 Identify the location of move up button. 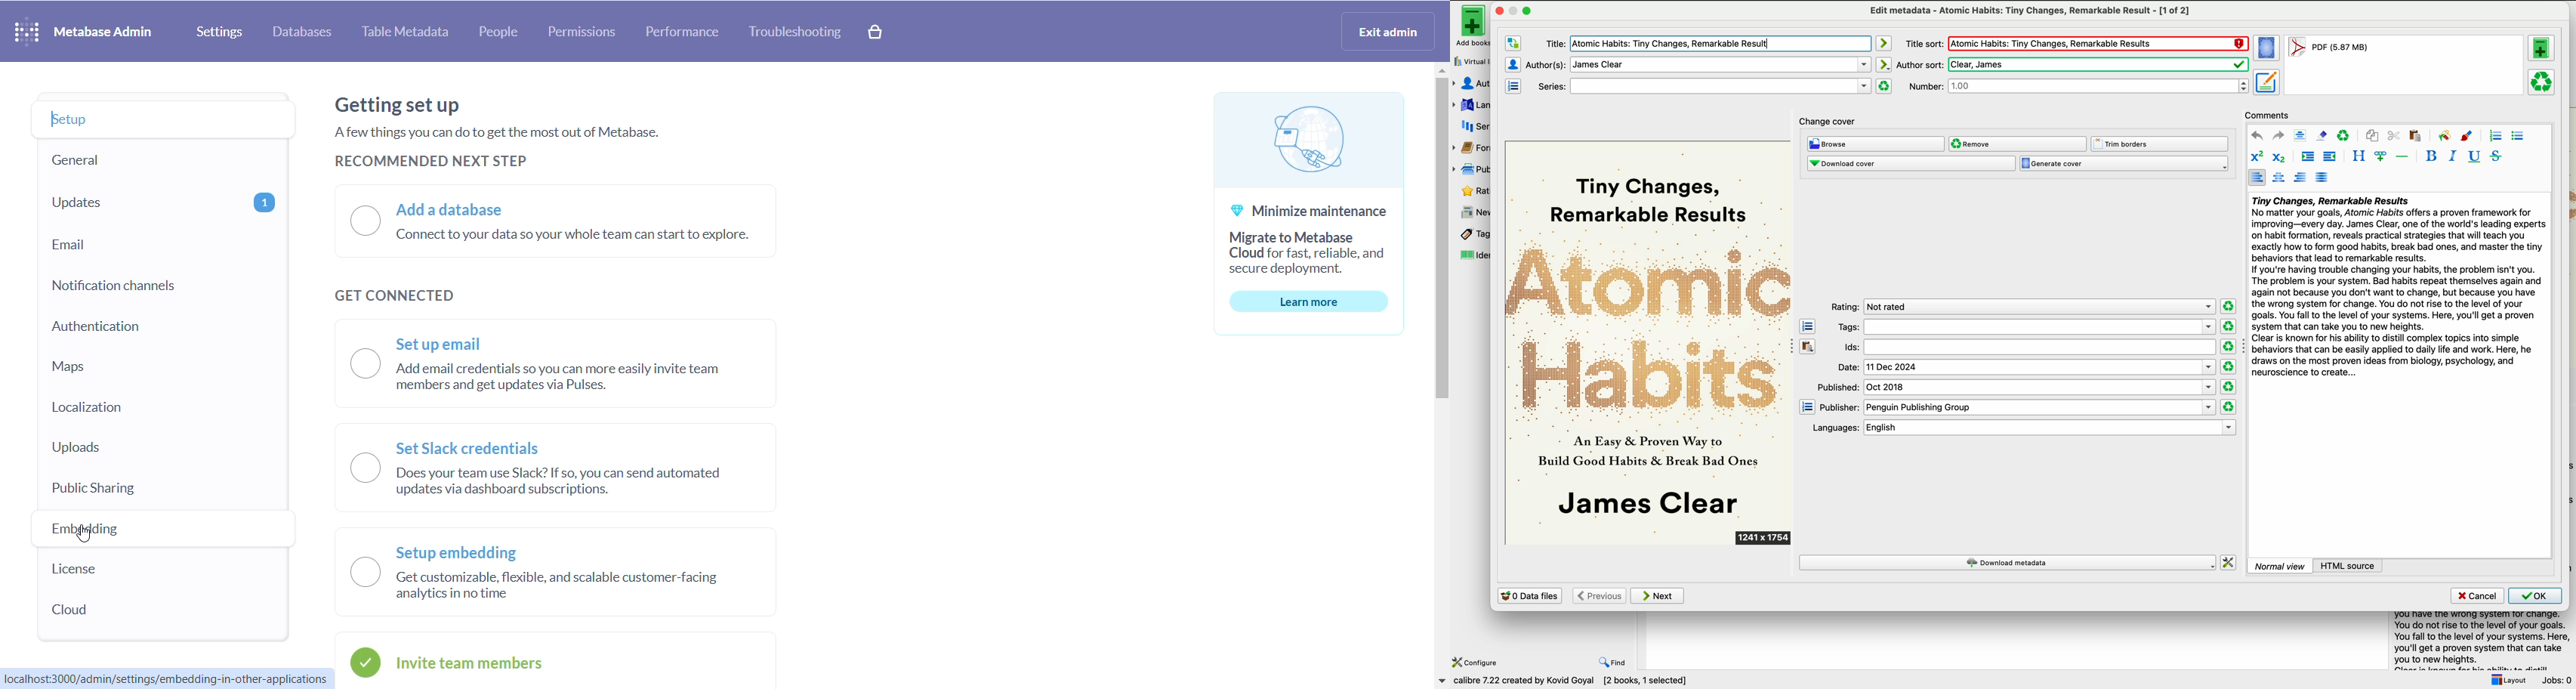
(1441, 70).